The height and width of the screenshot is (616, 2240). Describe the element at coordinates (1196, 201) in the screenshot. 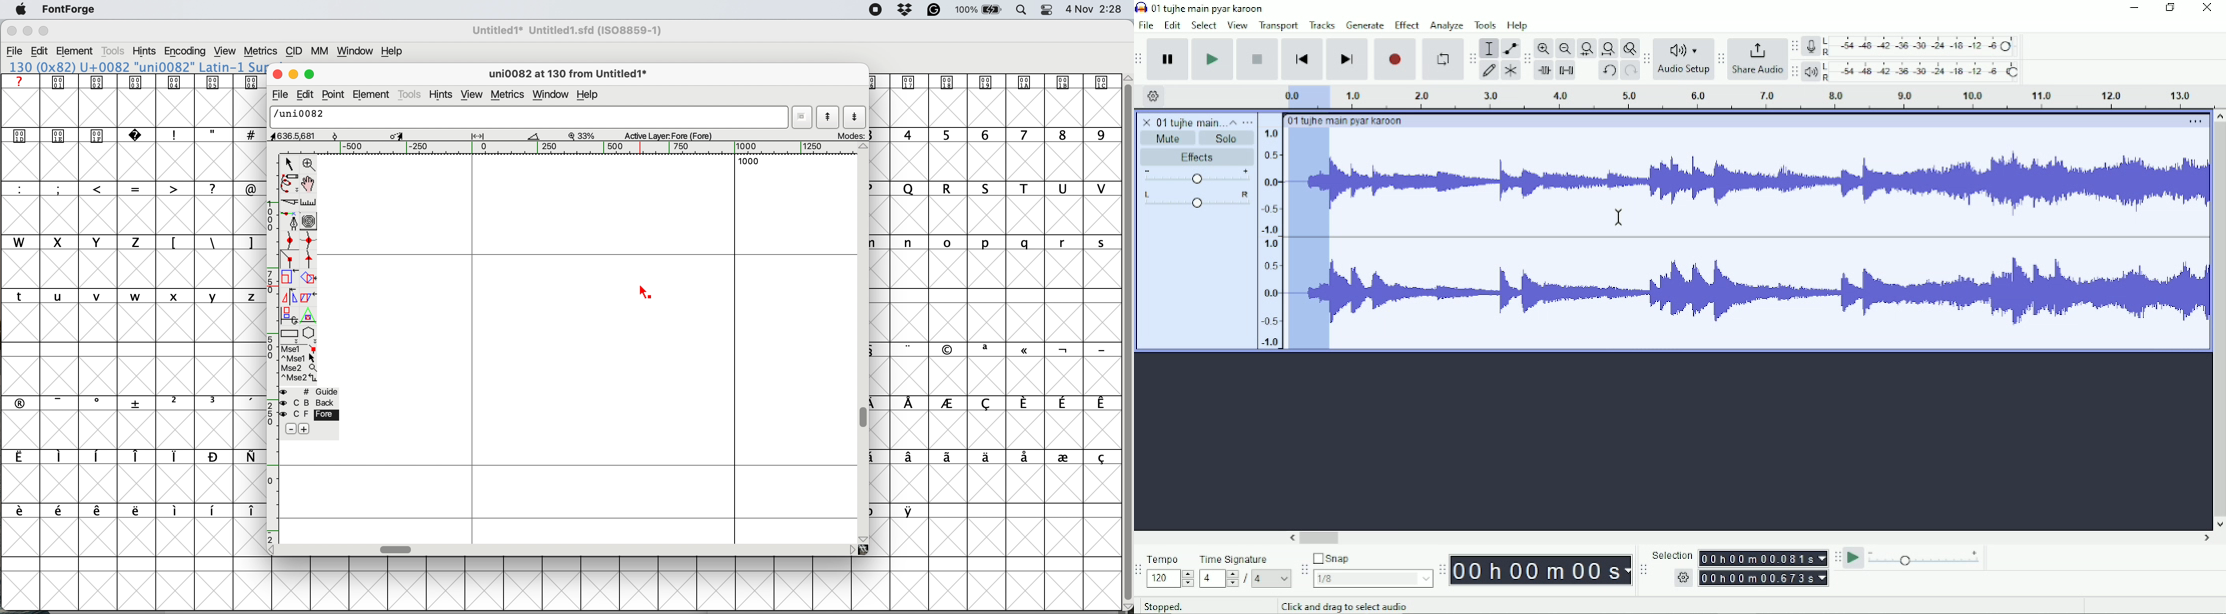

I see `Pan` at that location.